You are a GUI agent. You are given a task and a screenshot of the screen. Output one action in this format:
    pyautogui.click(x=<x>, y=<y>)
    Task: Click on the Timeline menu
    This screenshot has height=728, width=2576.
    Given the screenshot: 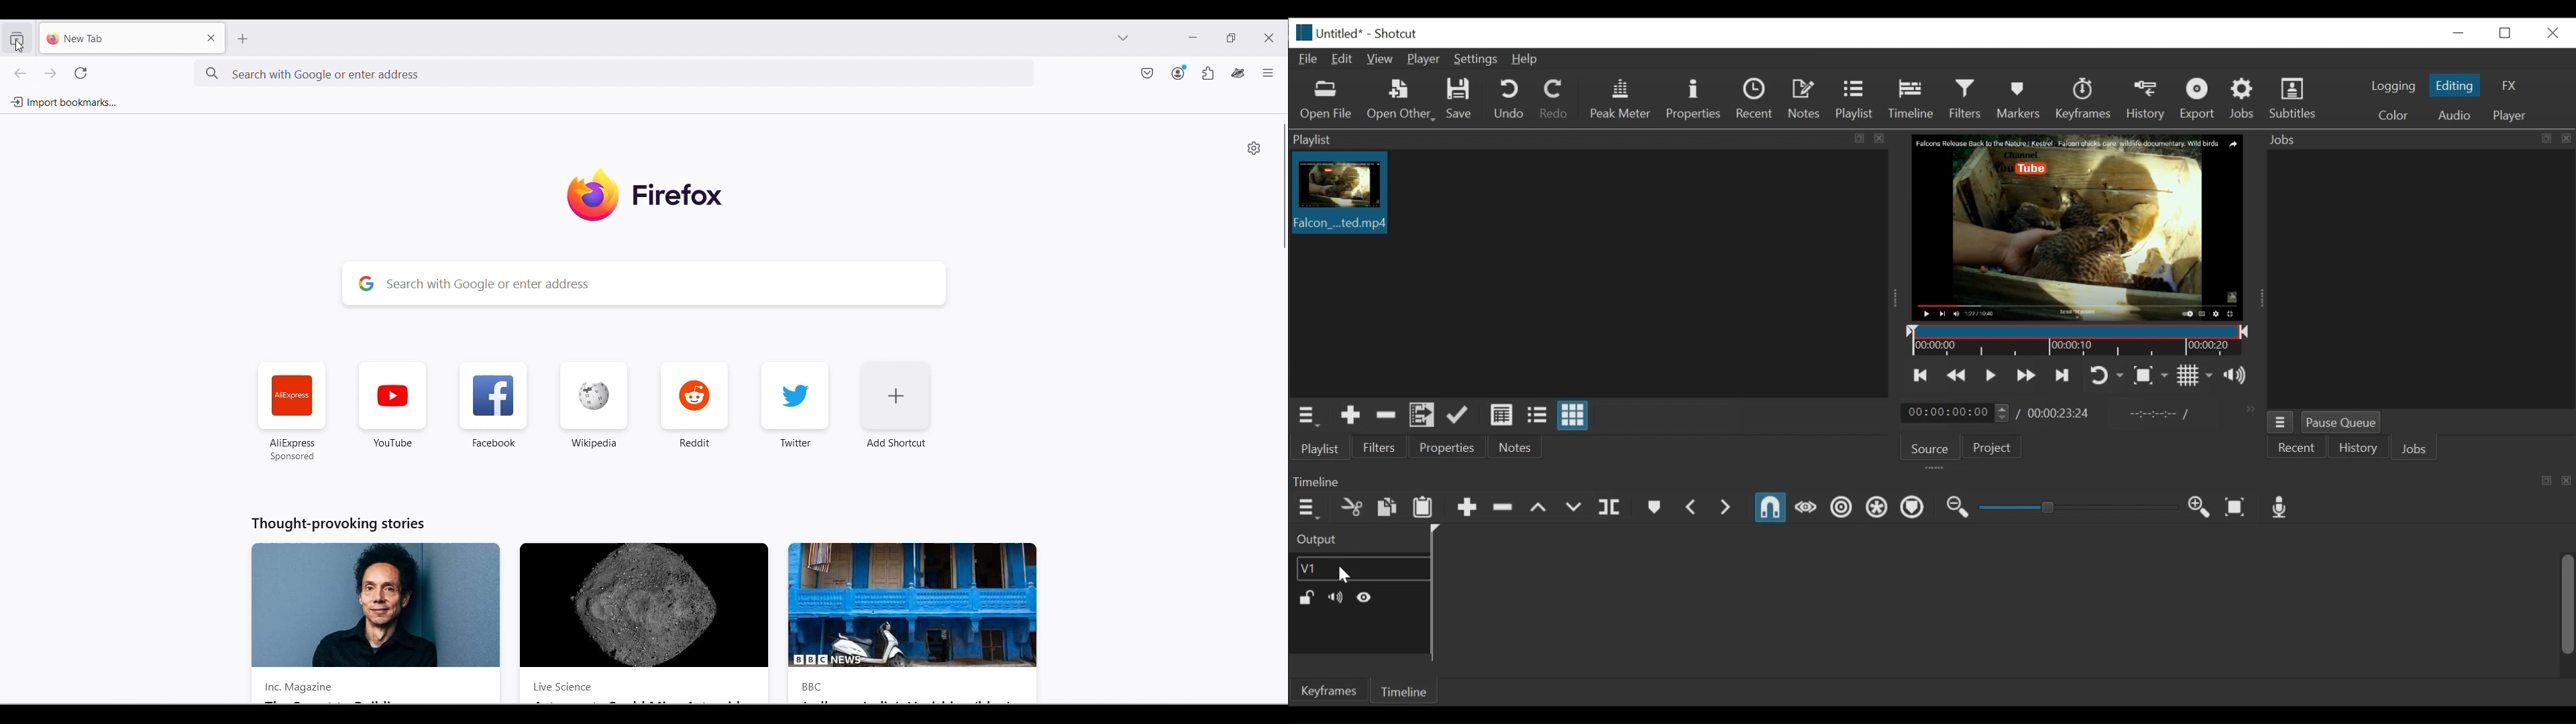 What is the action you would take?
    pyautogui.click(x=1305, y=509)
    